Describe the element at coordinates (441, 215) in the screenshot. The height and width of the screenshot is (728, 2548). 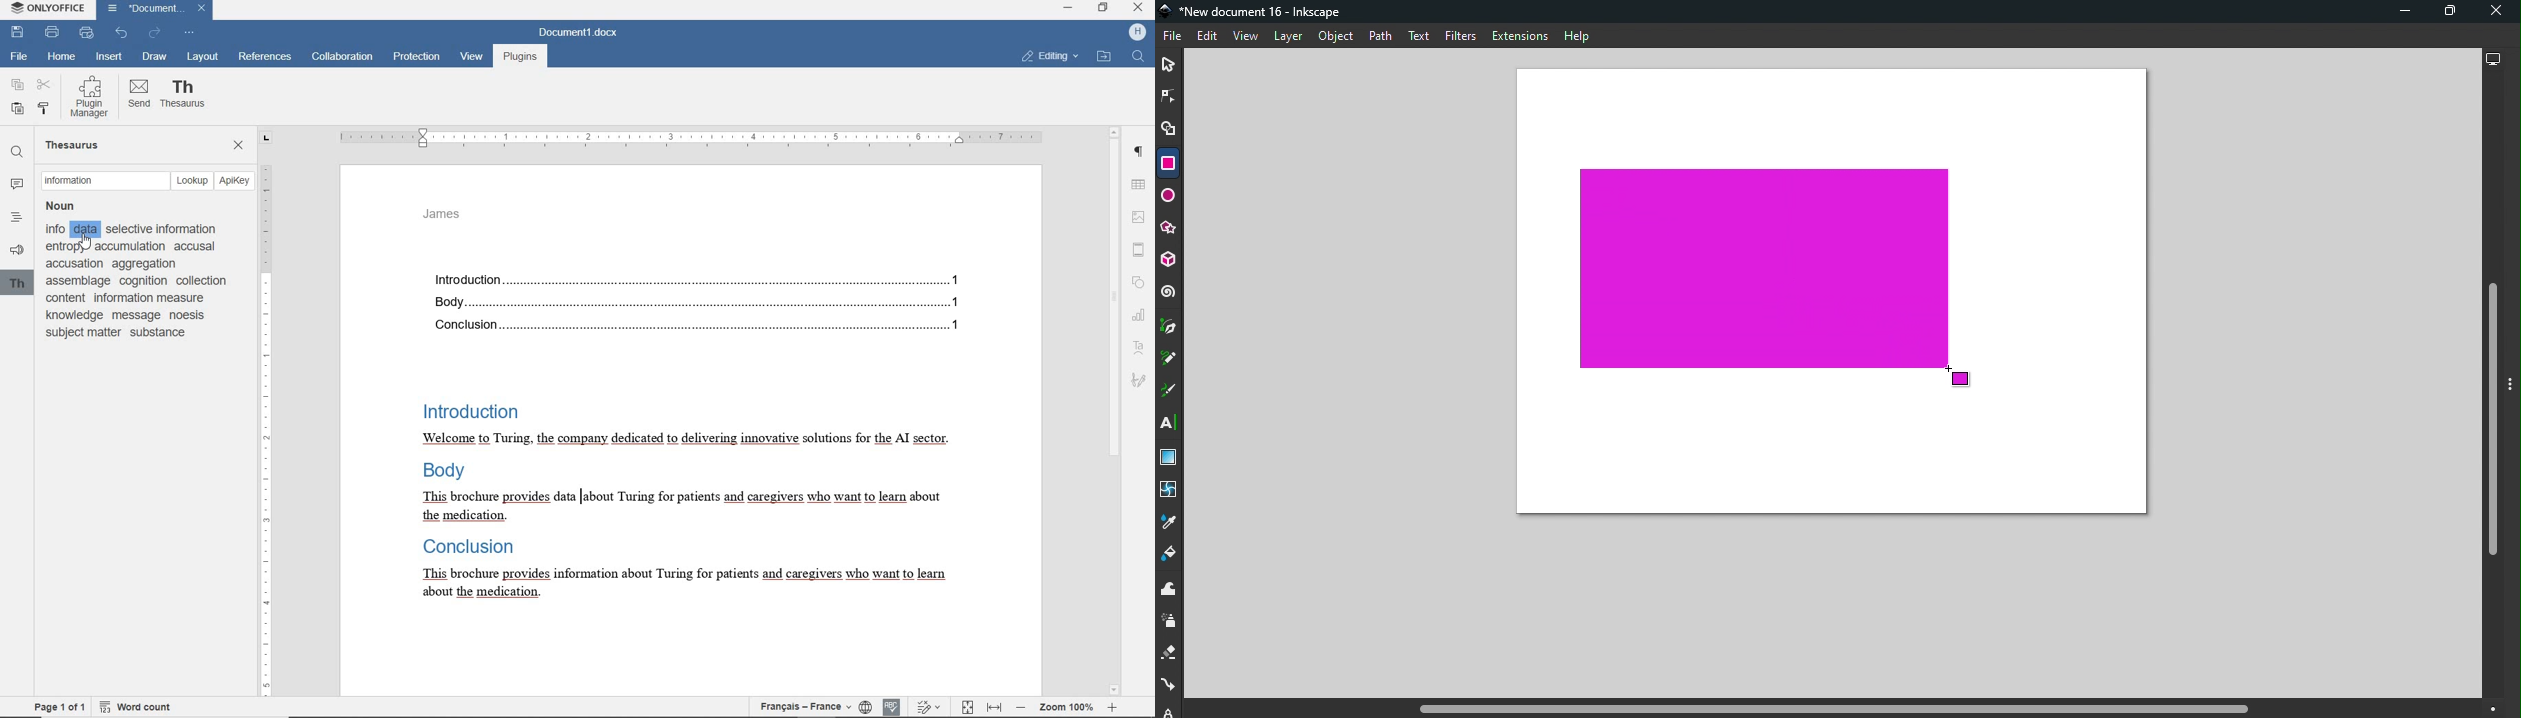
I see `HEADER TEXT` at that location.